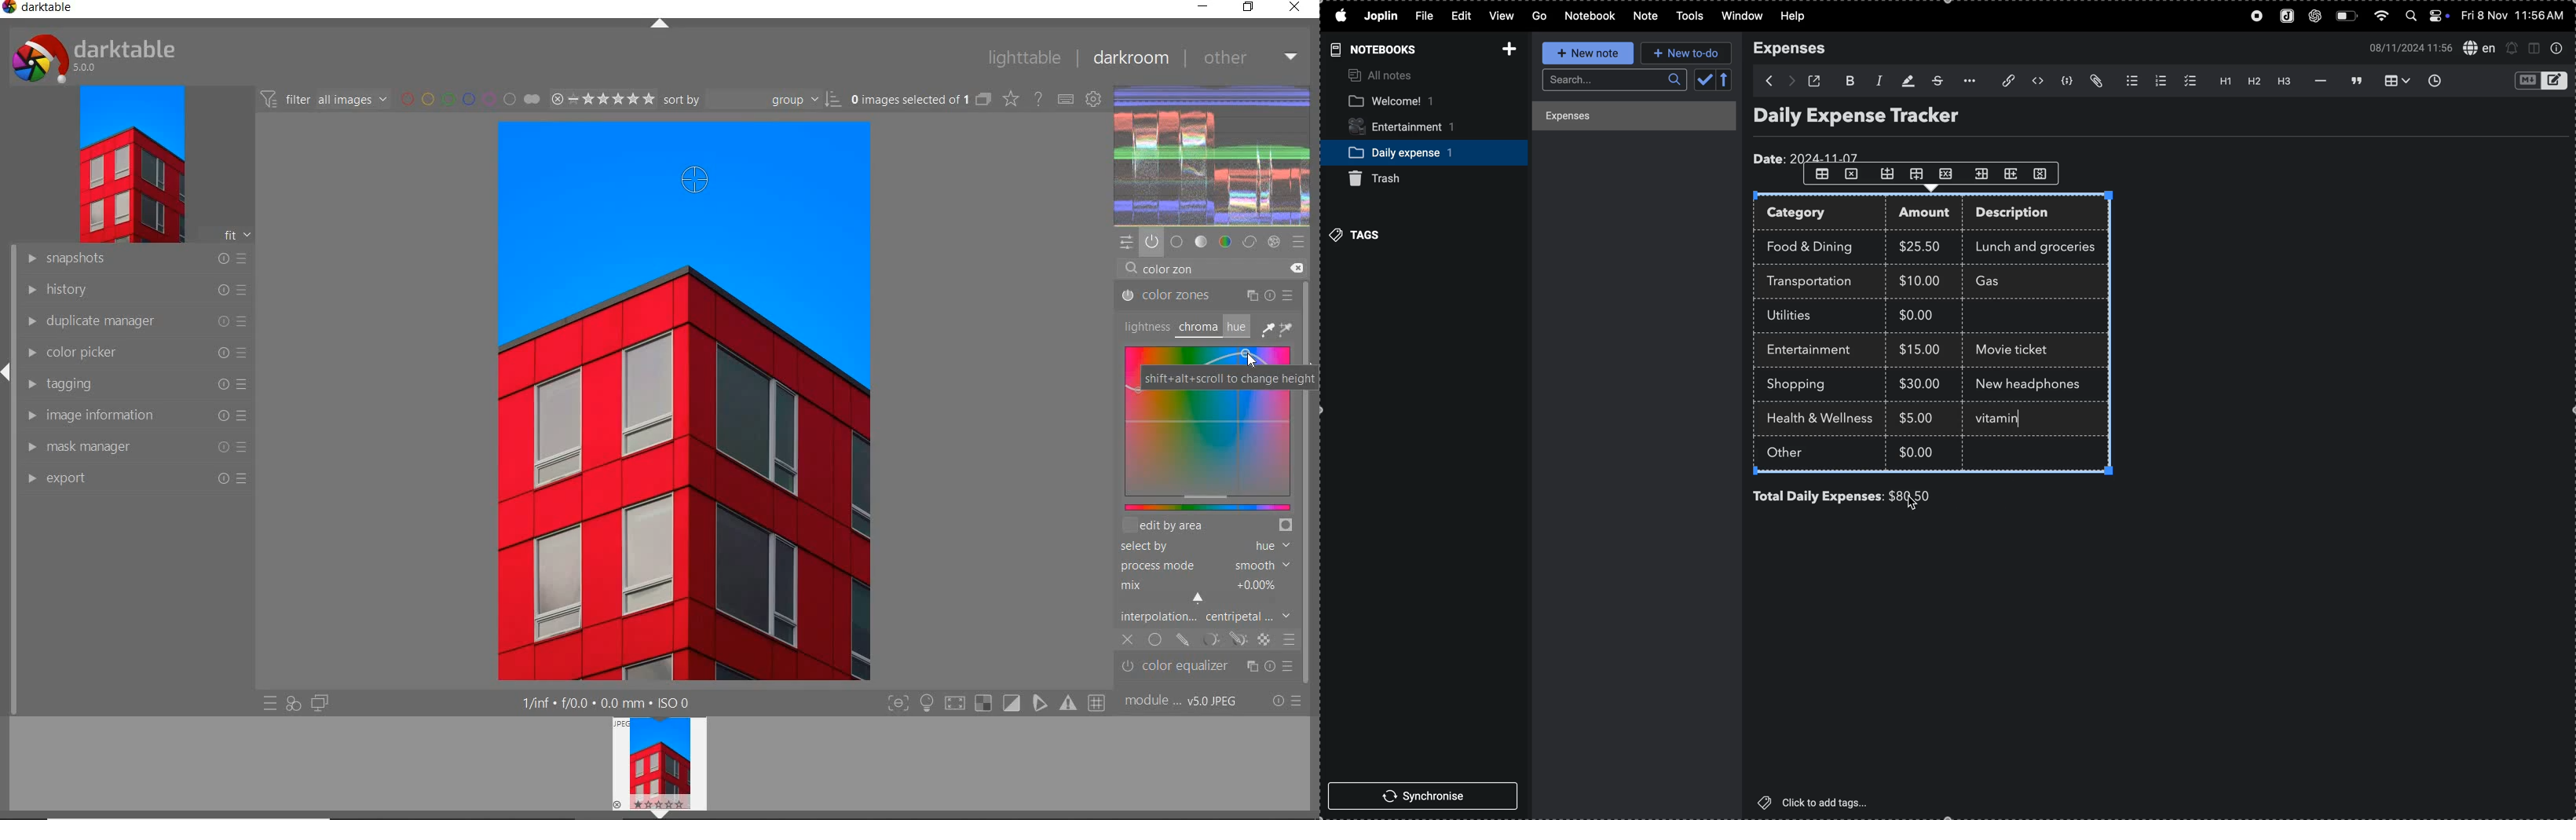 Image resolution: width=2576 pixels, height=840 pixels. I want to click on text cursor, so click(1996, 419).